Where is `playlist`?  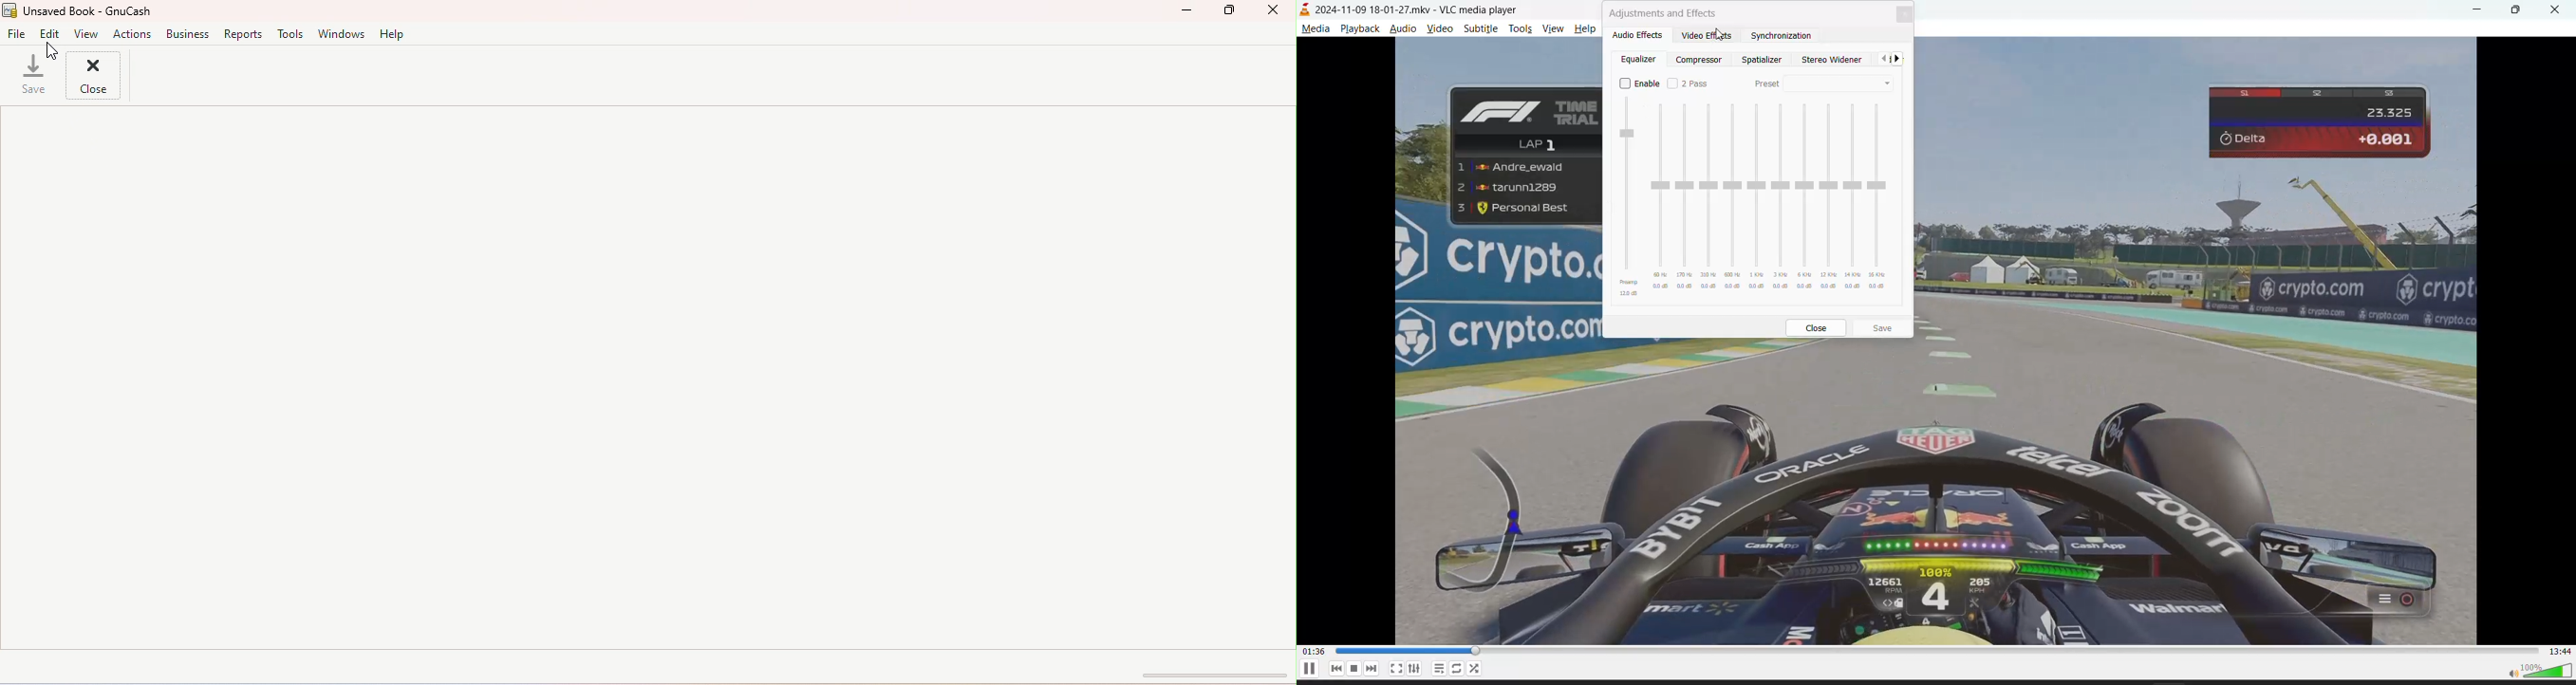 playlist is located at coordinates (1437, 668).